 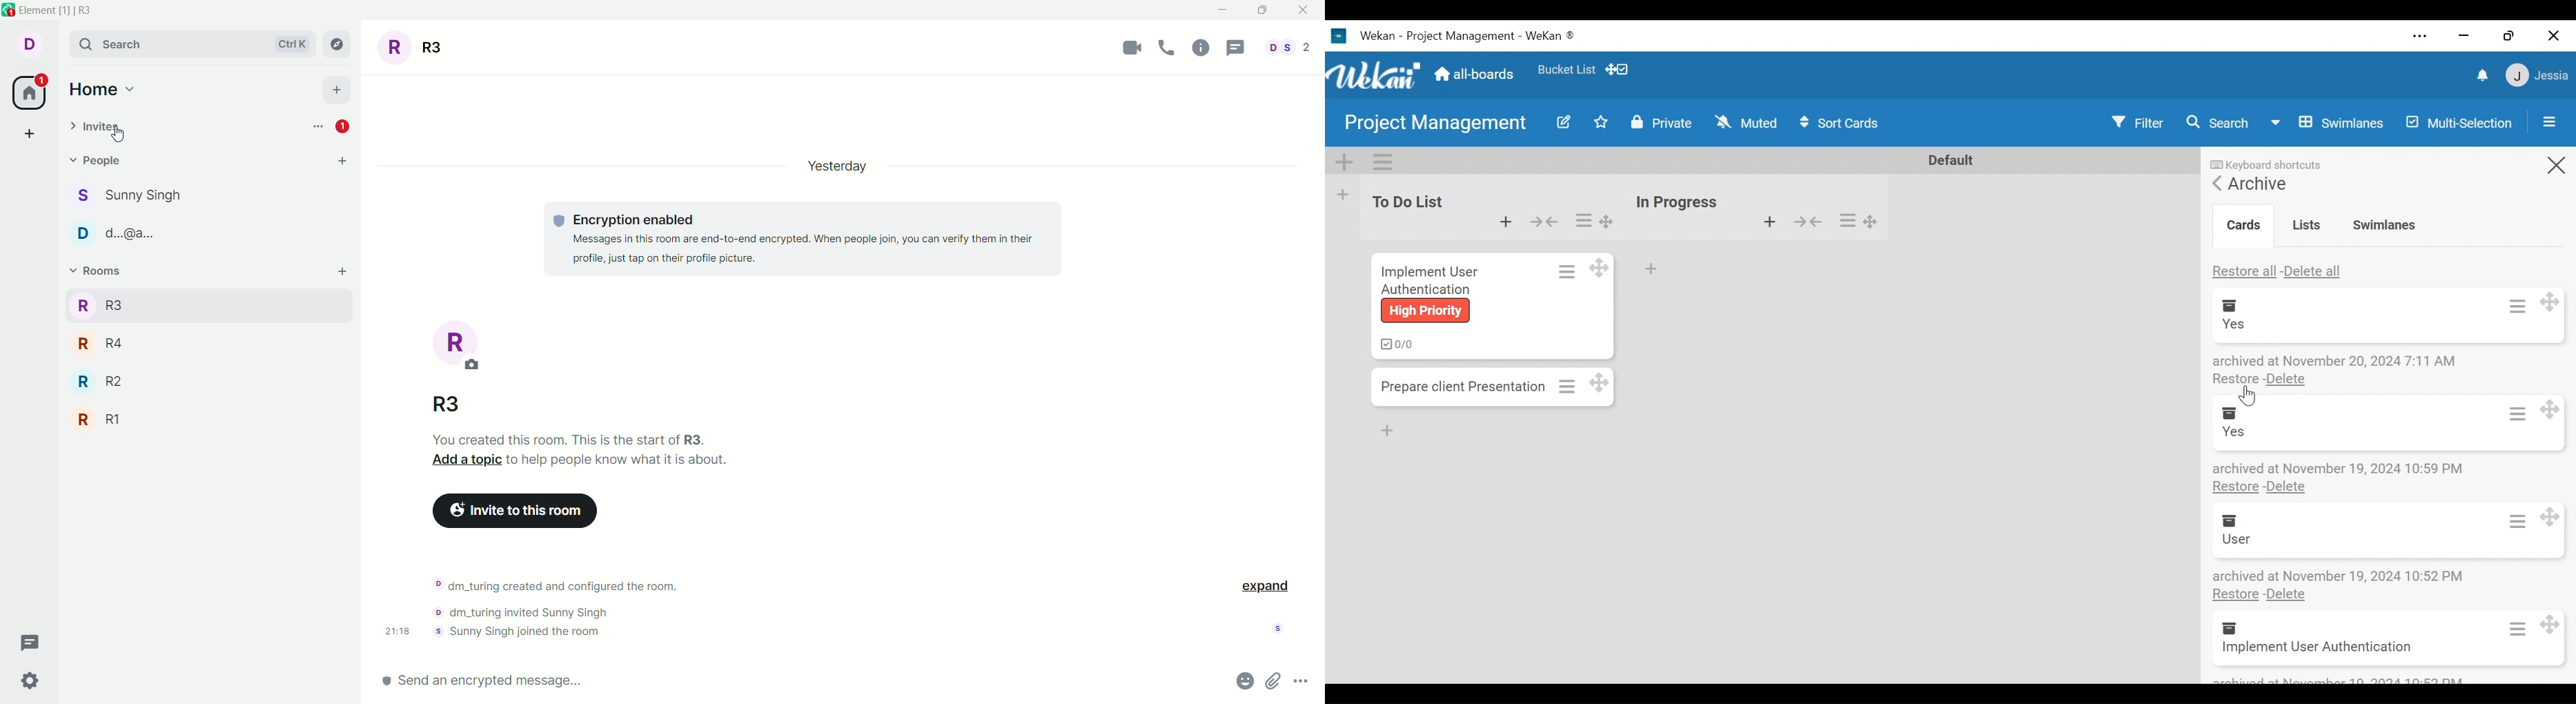 What do you see at coordinates (515, 511) in the screenshot?
I see `invite to this room` at bounding box center [515, 511].